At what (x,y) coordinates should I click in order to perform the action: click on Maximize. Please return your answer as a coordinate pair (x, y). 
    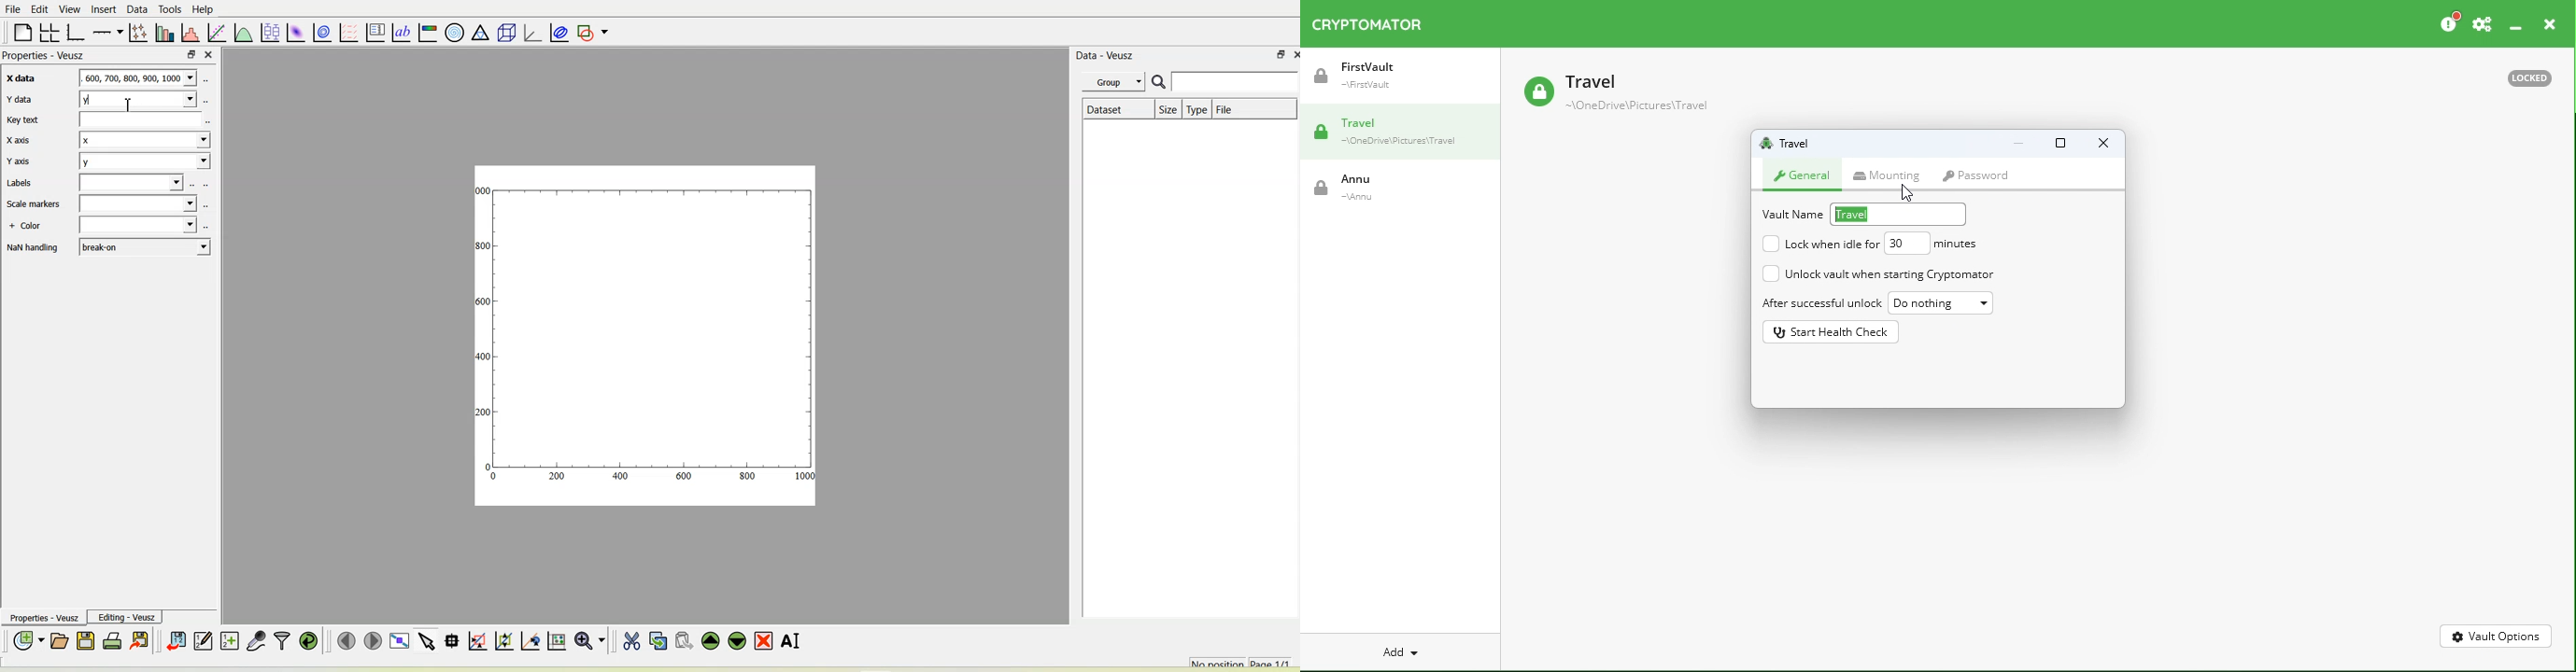
    Looking at the image, I should click on (2059, 146).